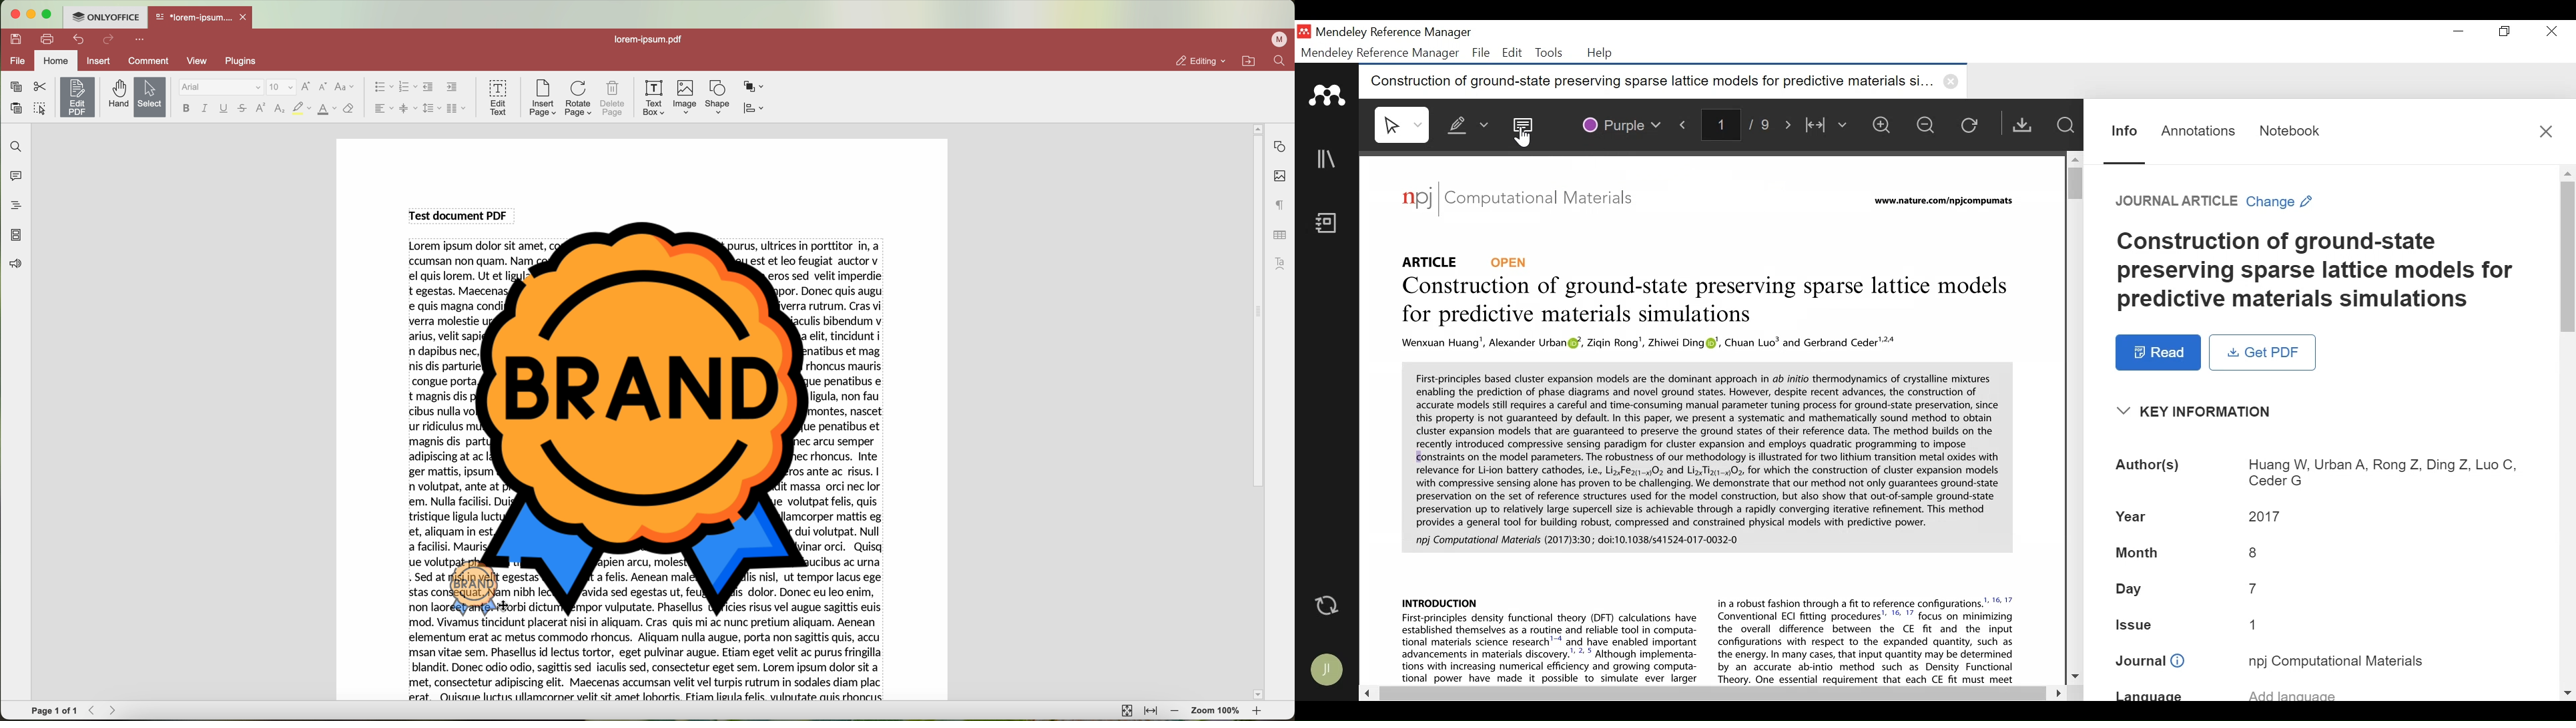  Describe the element at coordinates (98, 60) in the screenshot. I see `insert` at that location.